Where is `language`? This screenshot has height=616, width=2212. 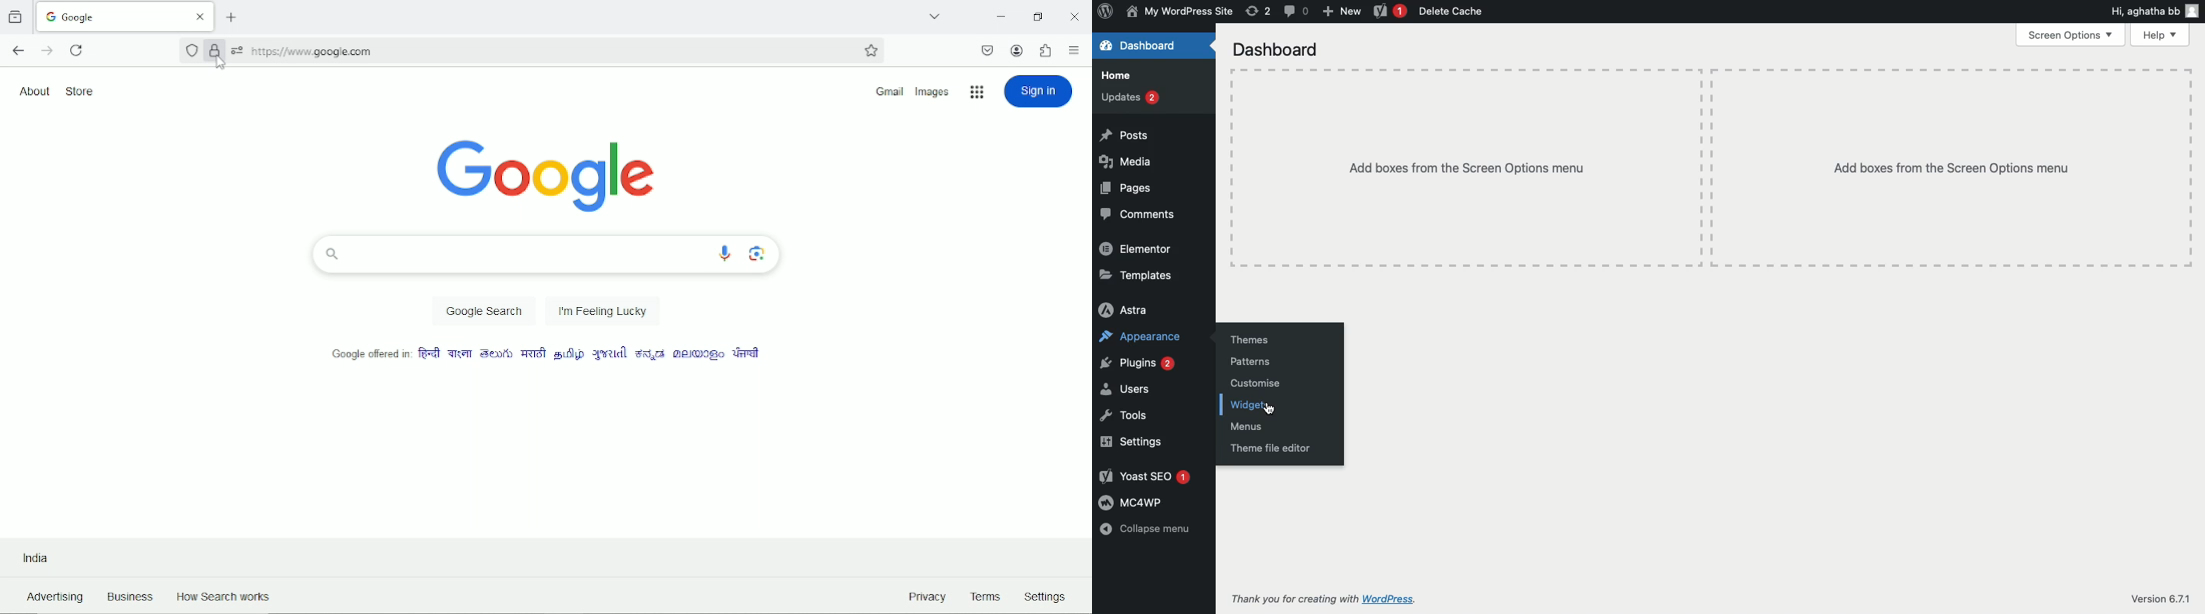 language is located at coordinates (696, 356).